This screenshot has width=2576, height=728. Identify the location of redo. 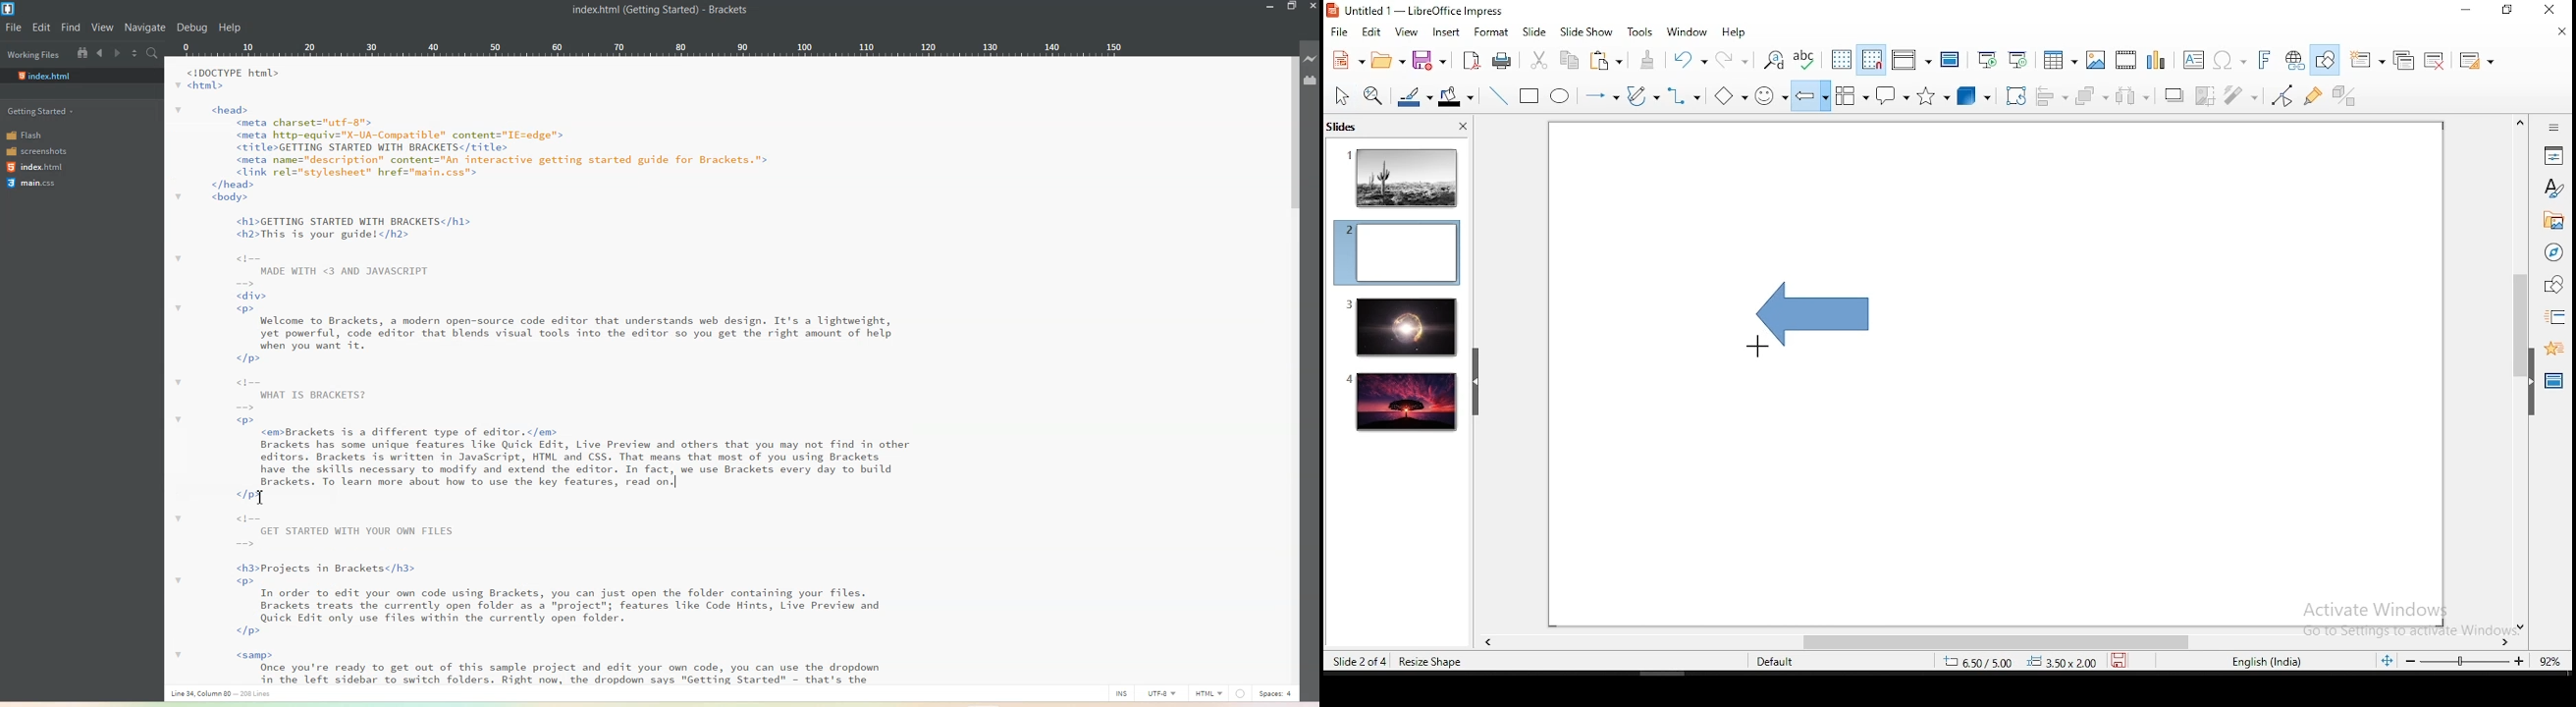
(1735, 57).